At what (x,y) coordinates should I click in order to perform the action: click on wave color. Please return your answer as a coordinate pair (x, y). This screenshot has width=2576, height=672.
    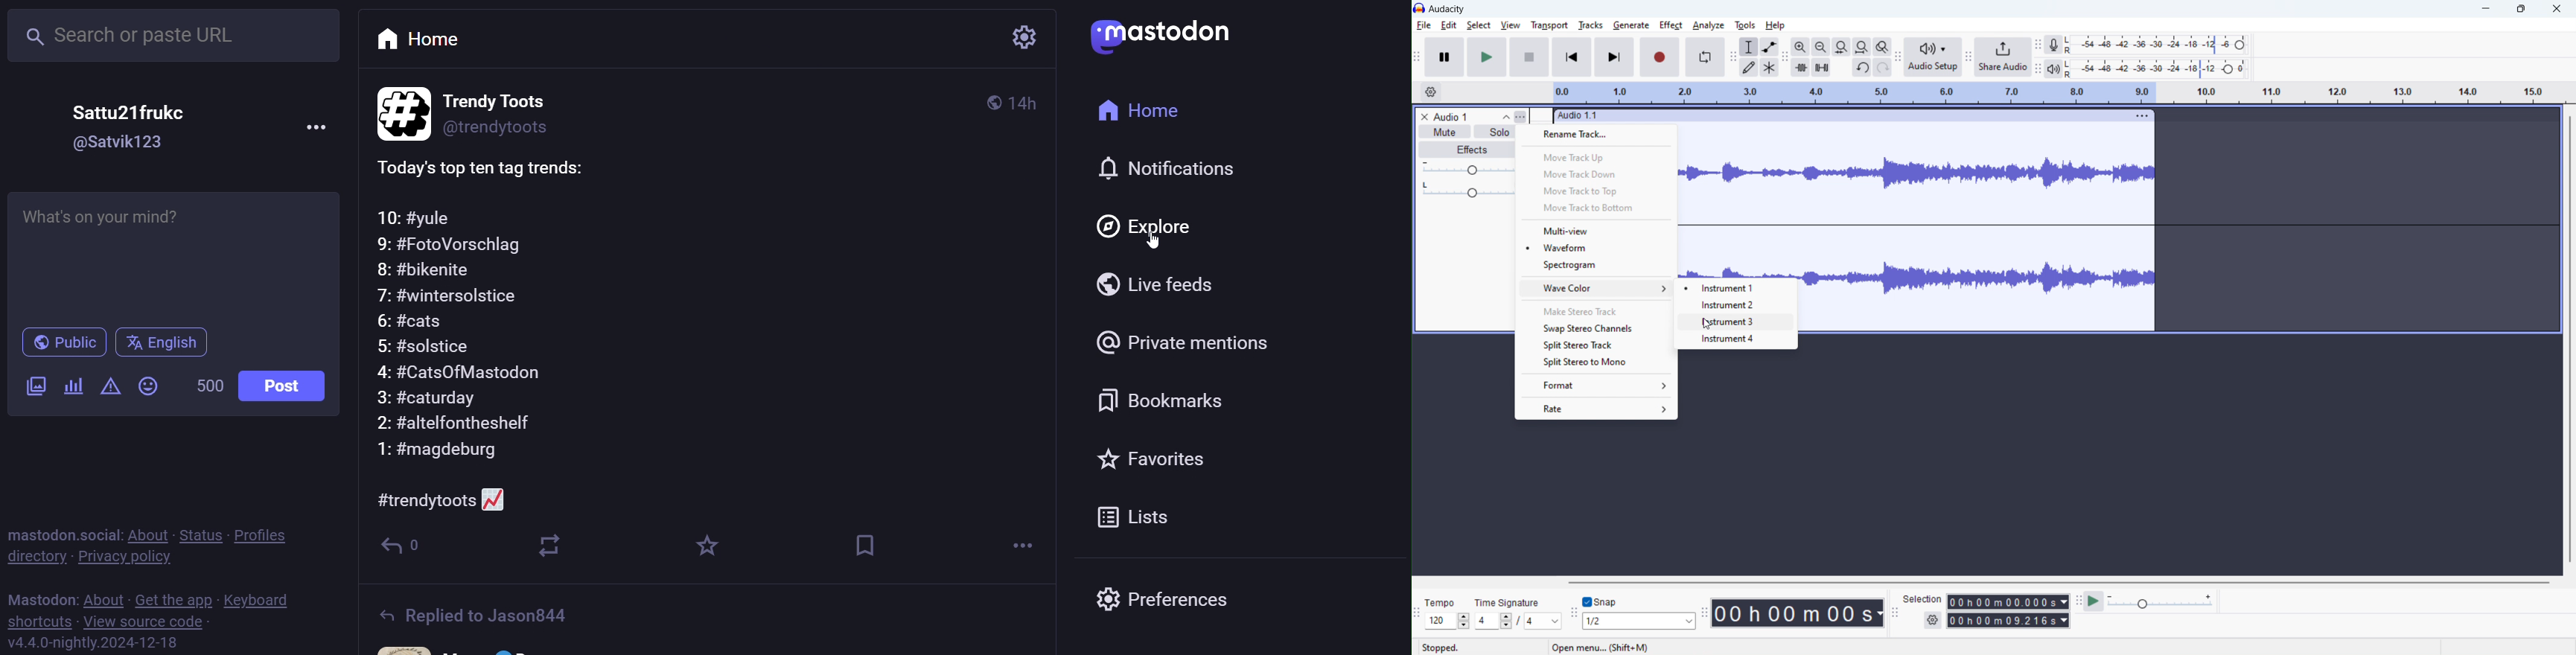
    Looking at the image, I should click on (1595, 288).